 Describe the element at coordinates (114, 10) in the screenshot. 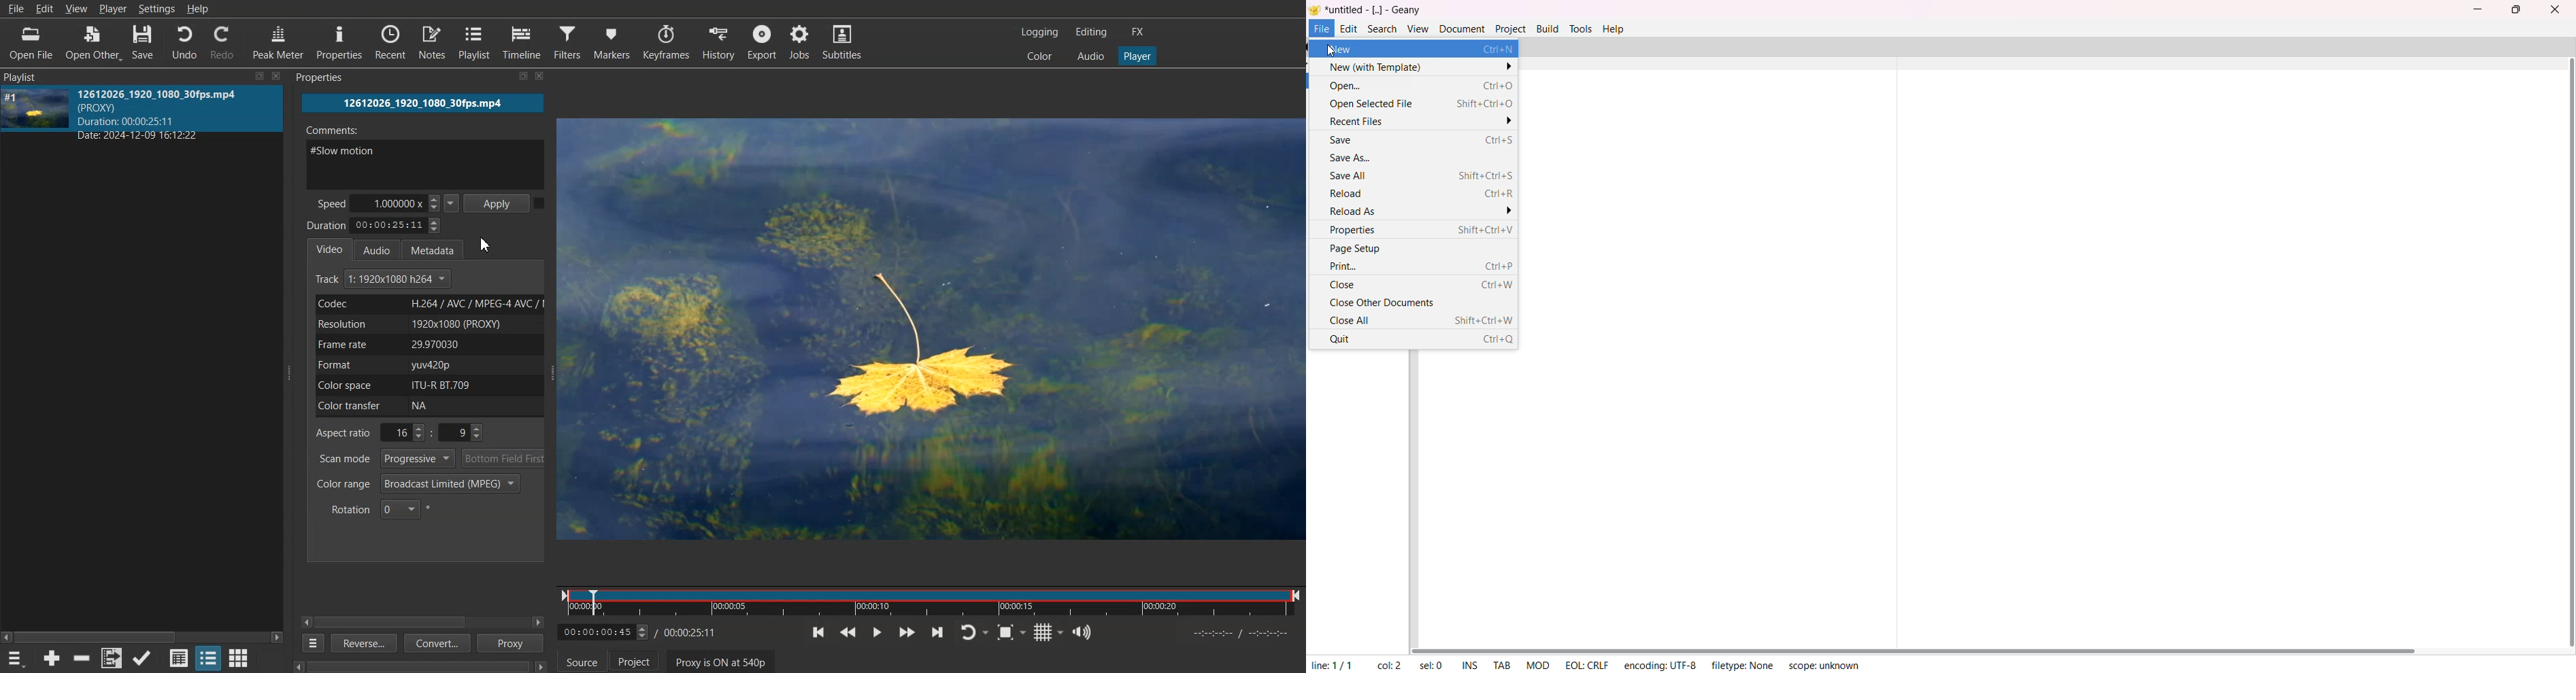

I see `Player` at that location.